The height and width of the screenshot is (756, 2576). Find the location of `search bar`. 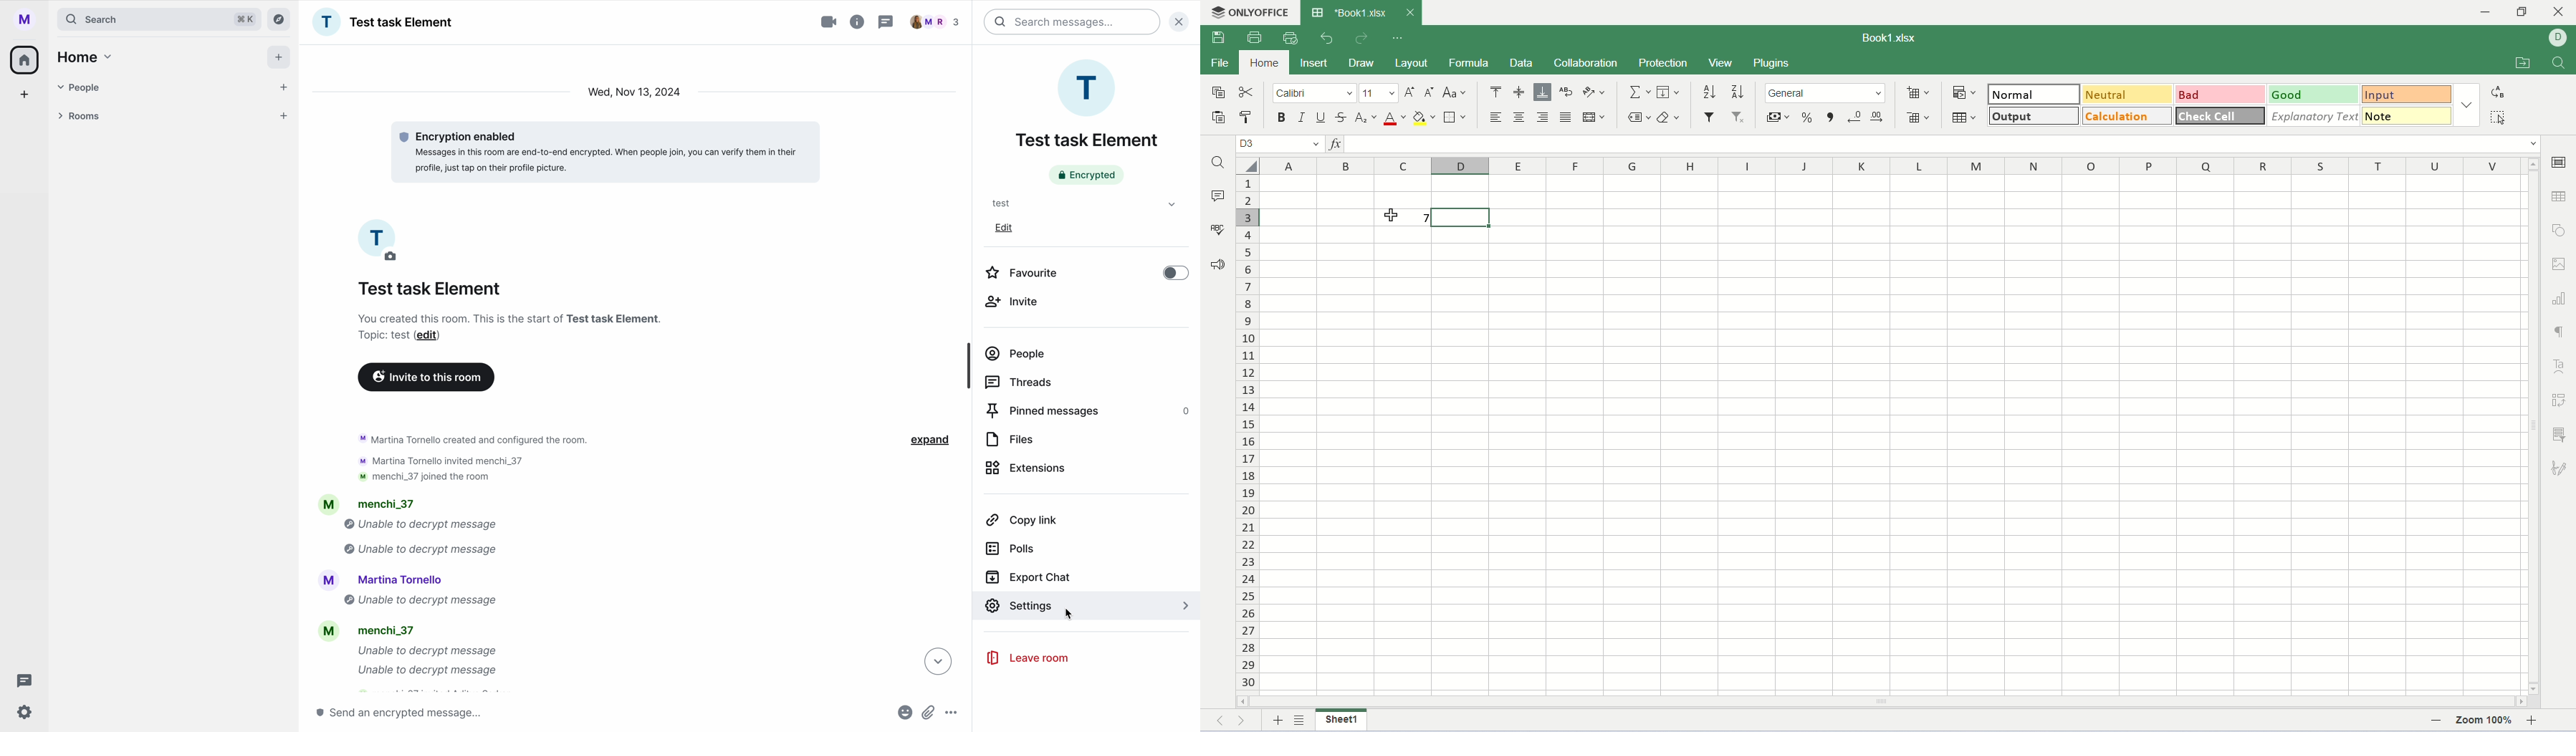

search bar is located at coordinates (1073, 22).